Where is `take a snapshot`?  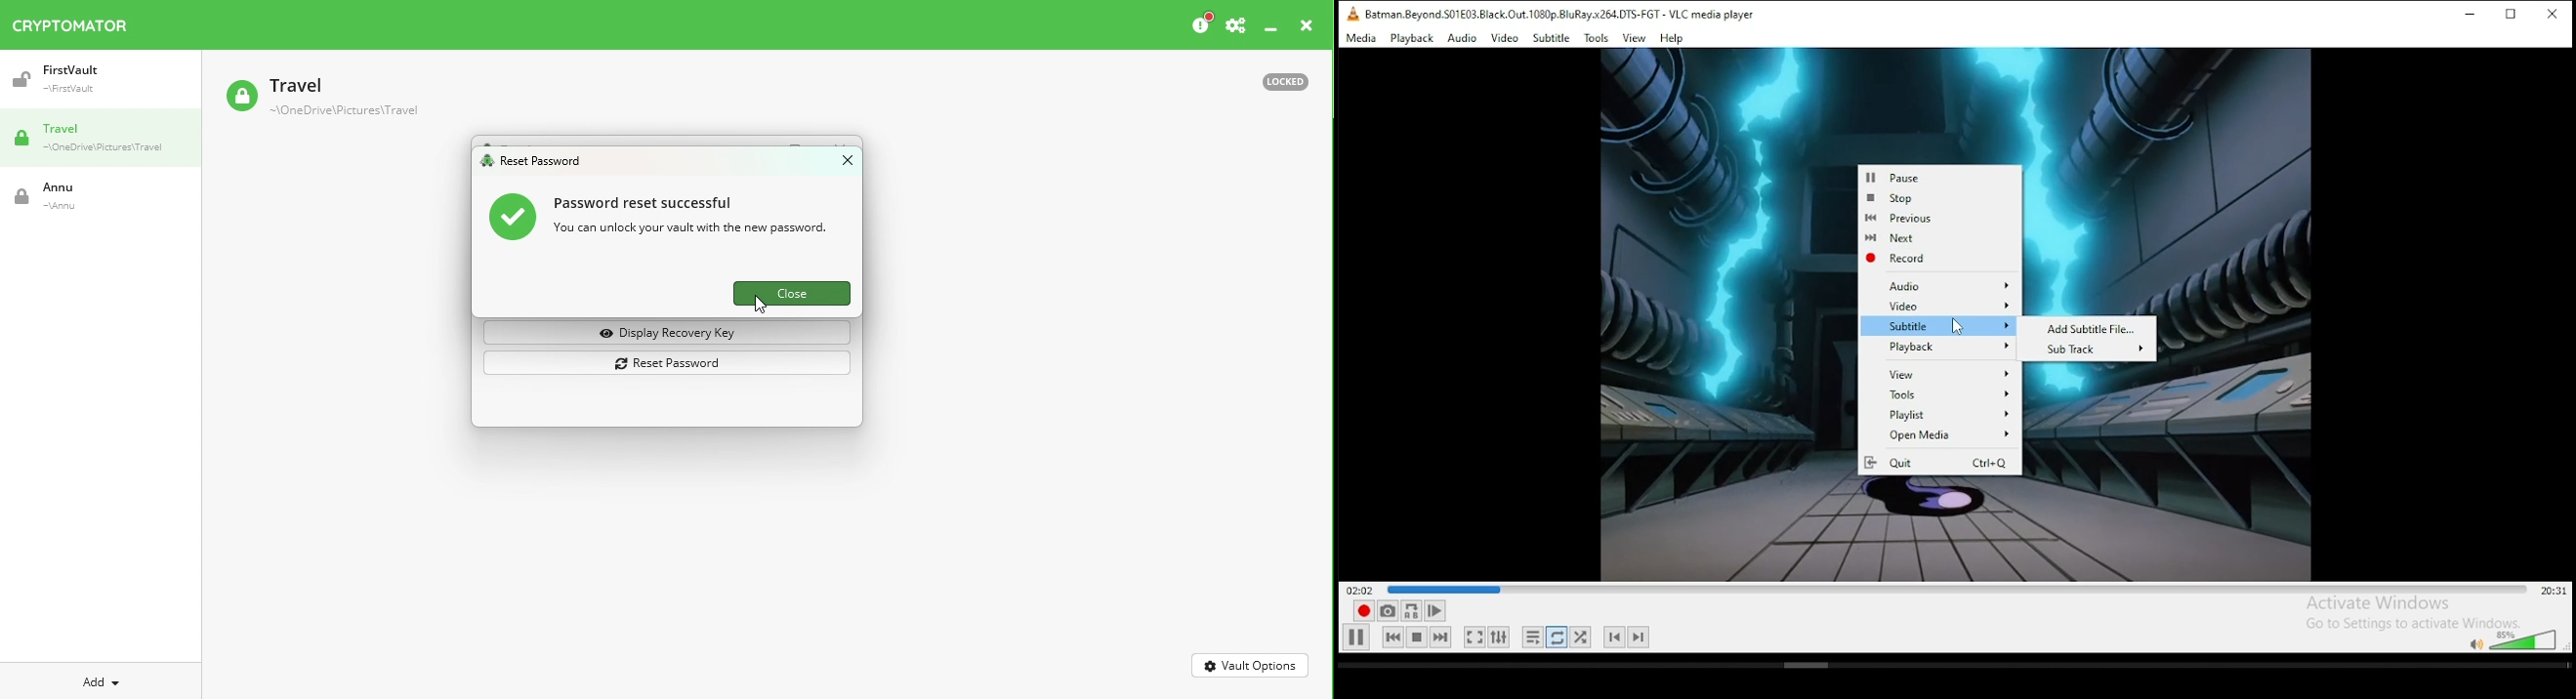 take a snapshot is located at coordinates (1387, 612).